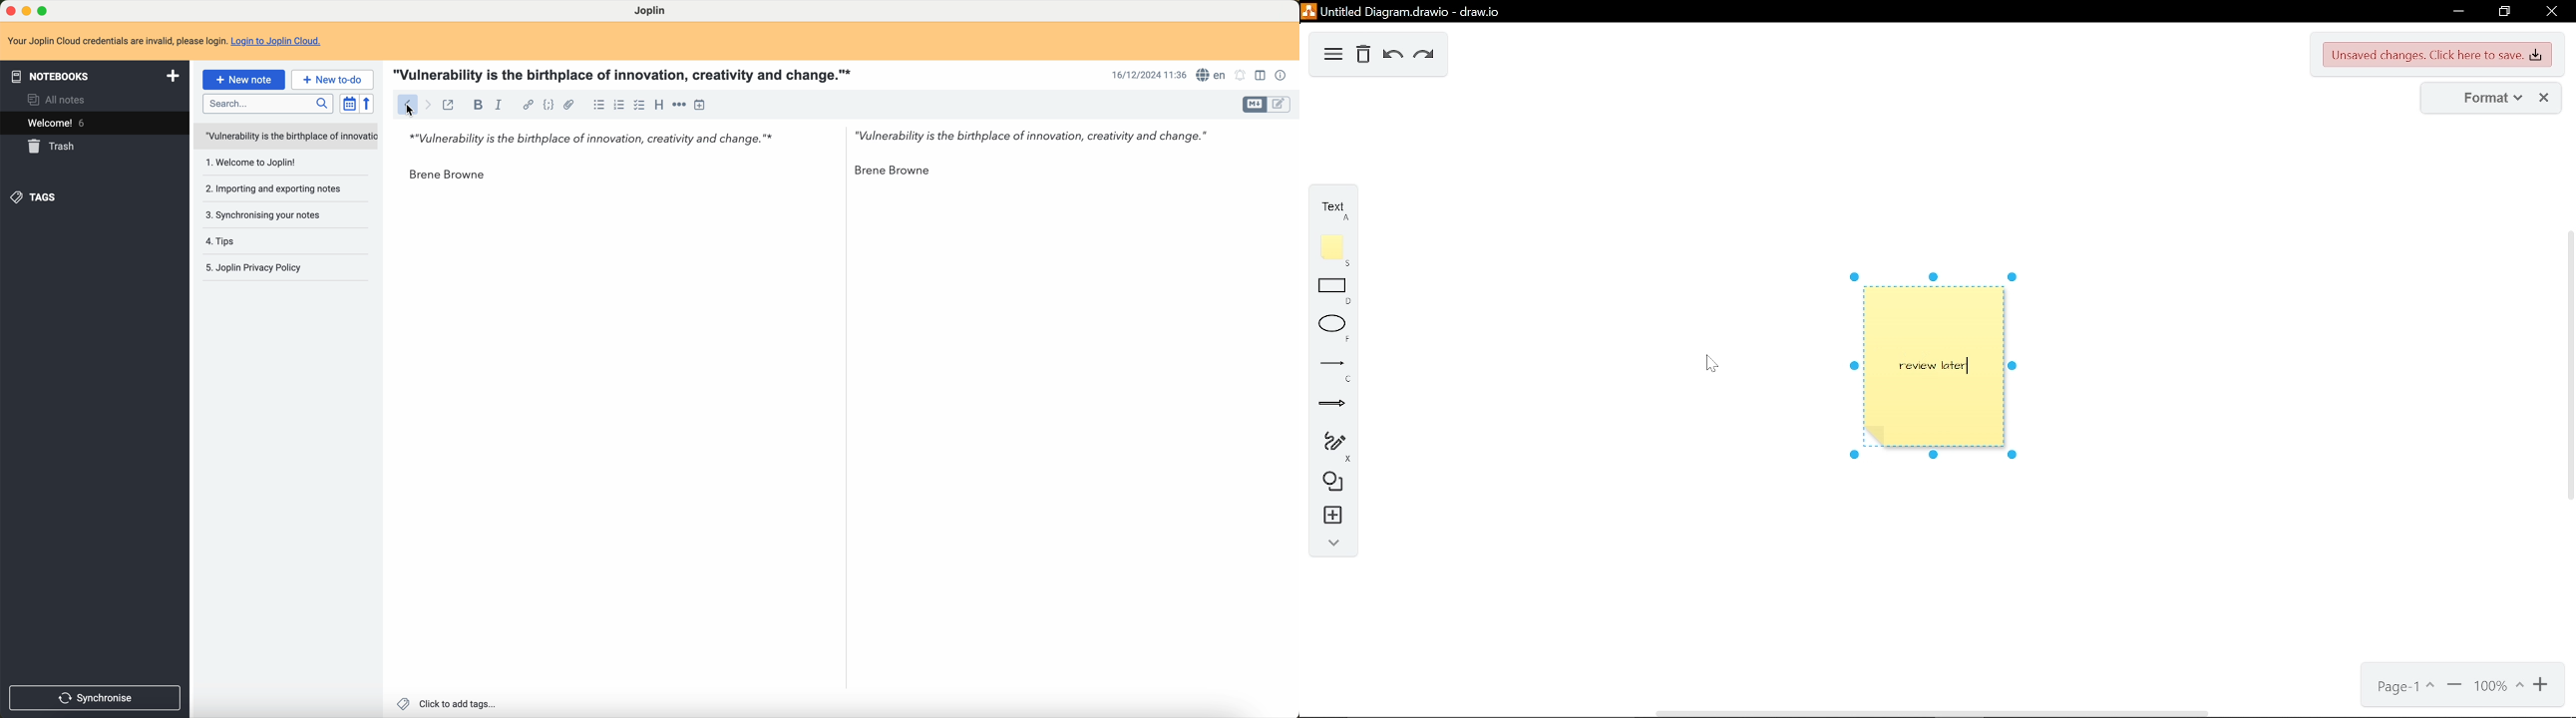  Describe the element at coordinates (275, 189) in the screenshot. I see `importing and exporting notes` at that location.